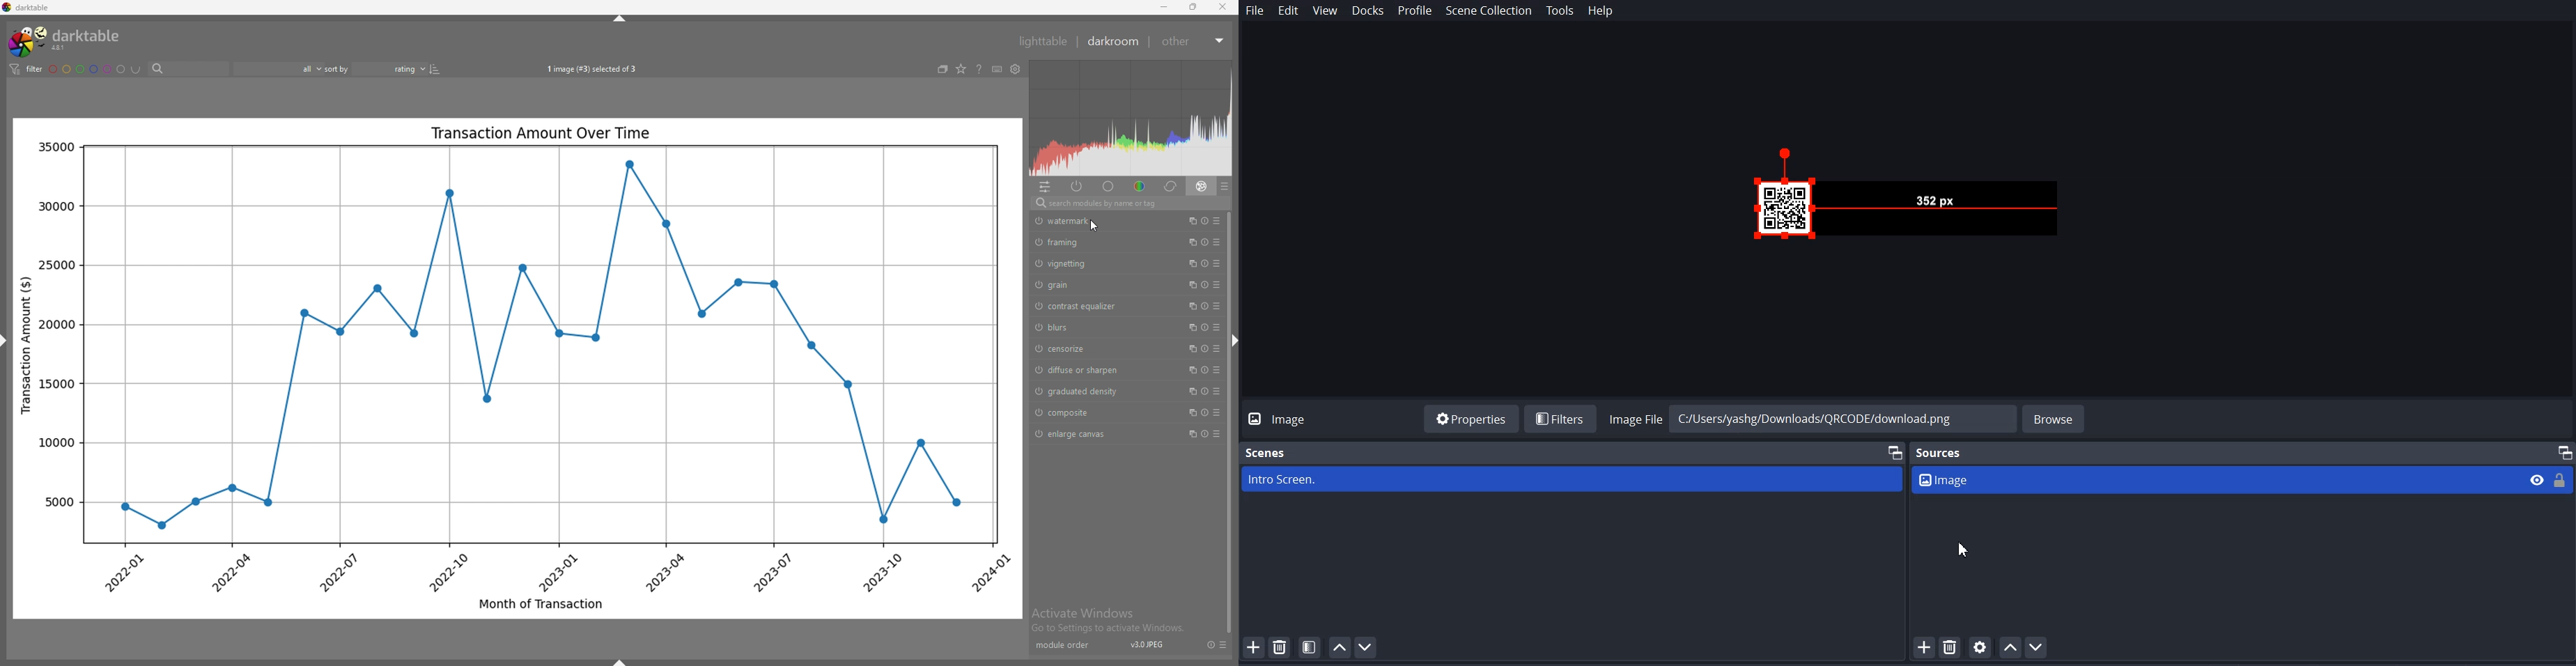 The image size is (2576, 672). Describe the element at coordinates (1103, 241) in the screenshot. I see `framing` at that location.